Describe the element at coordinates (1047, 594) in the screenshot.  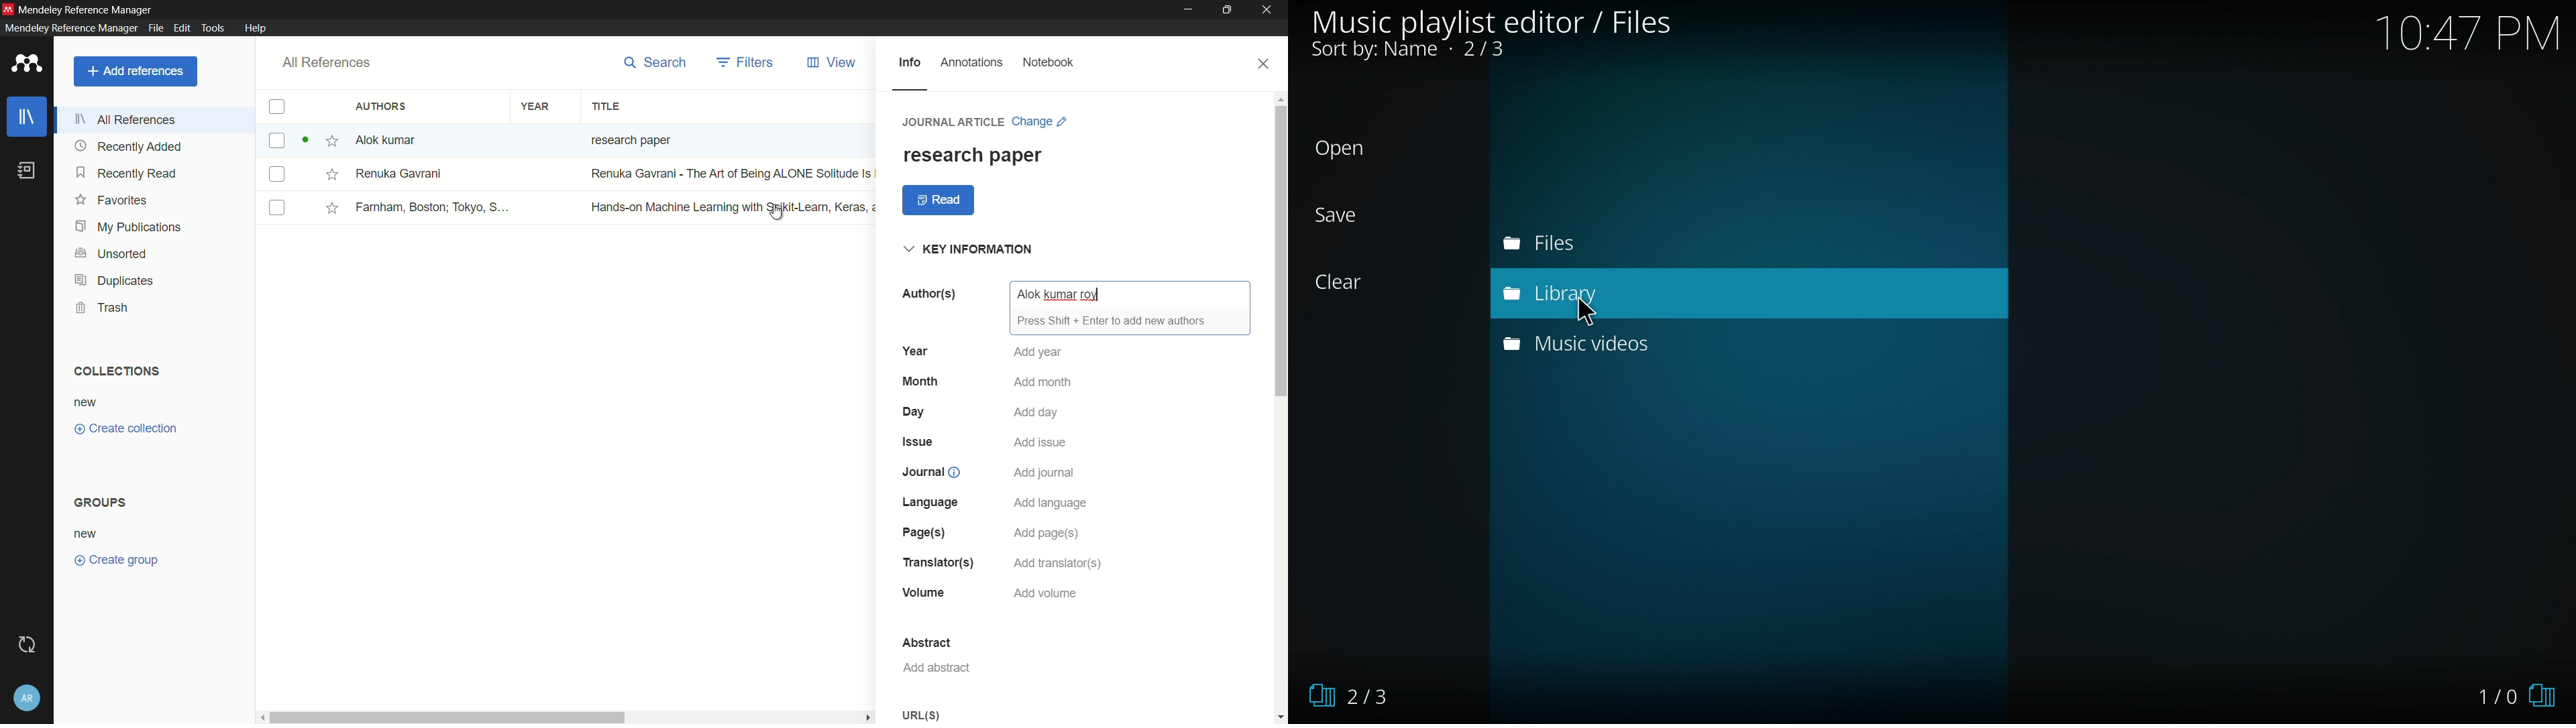
I see `add volume` at that location.